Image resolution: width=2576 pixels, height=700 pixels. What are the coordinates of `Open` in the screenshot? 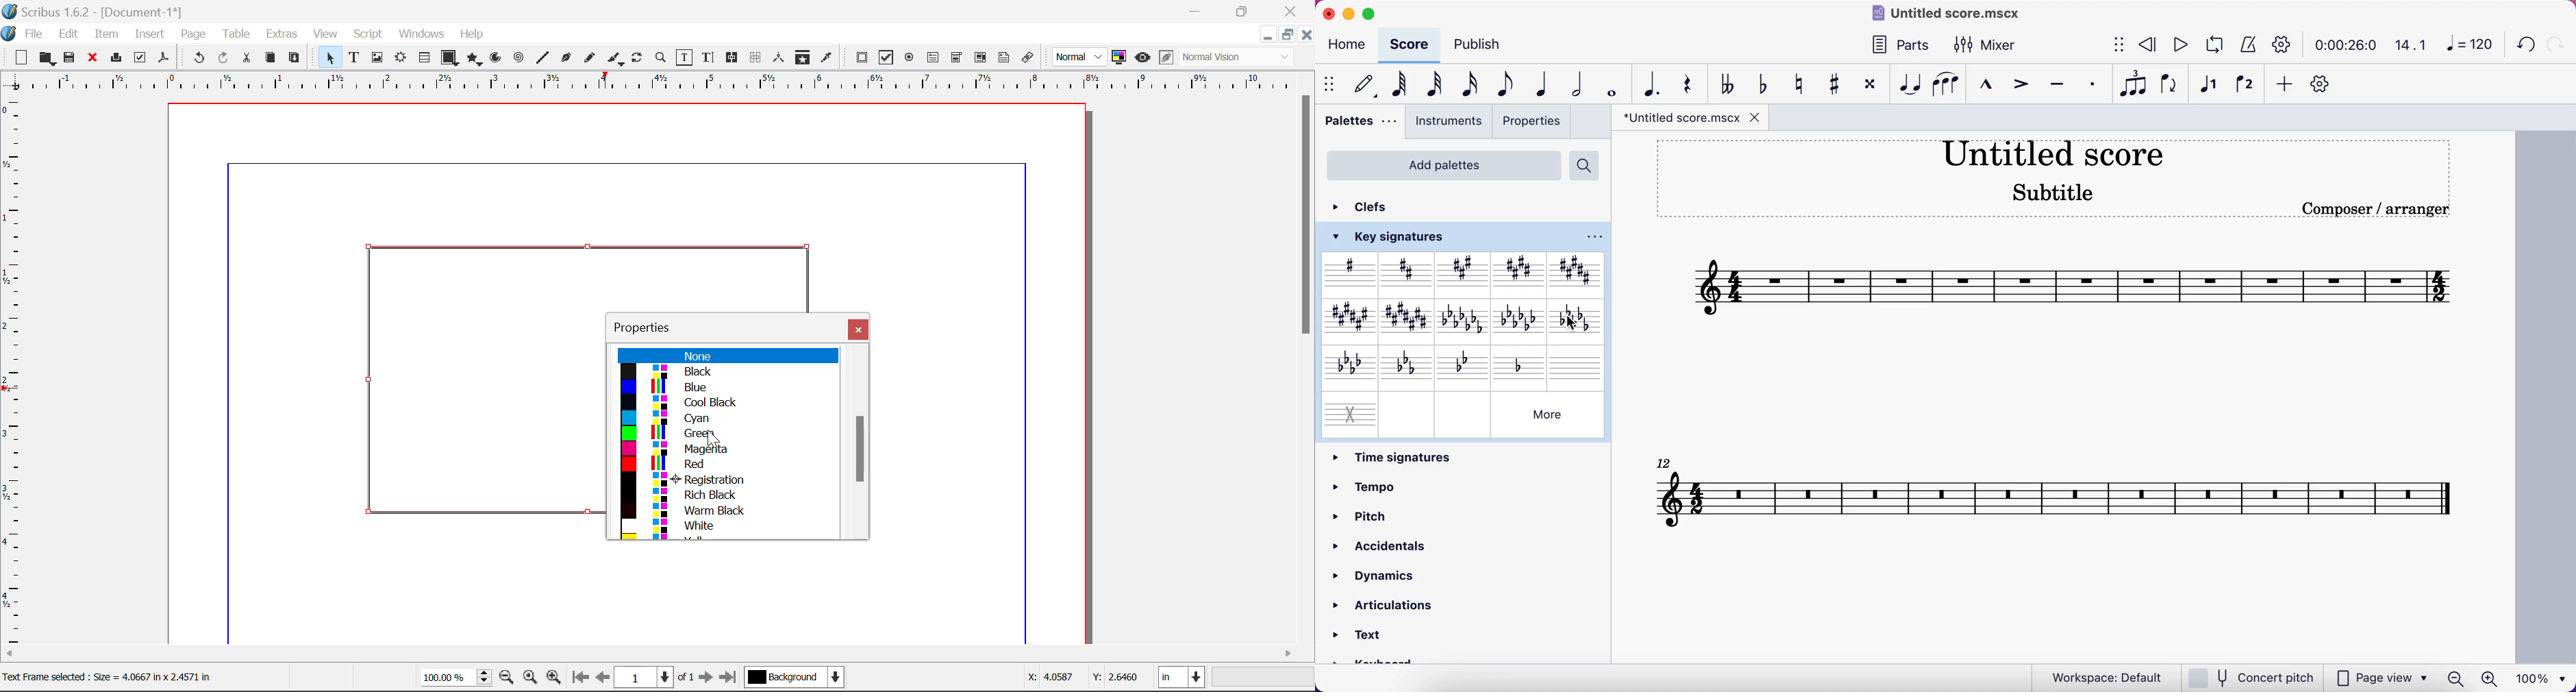 It's located at (47, 58).